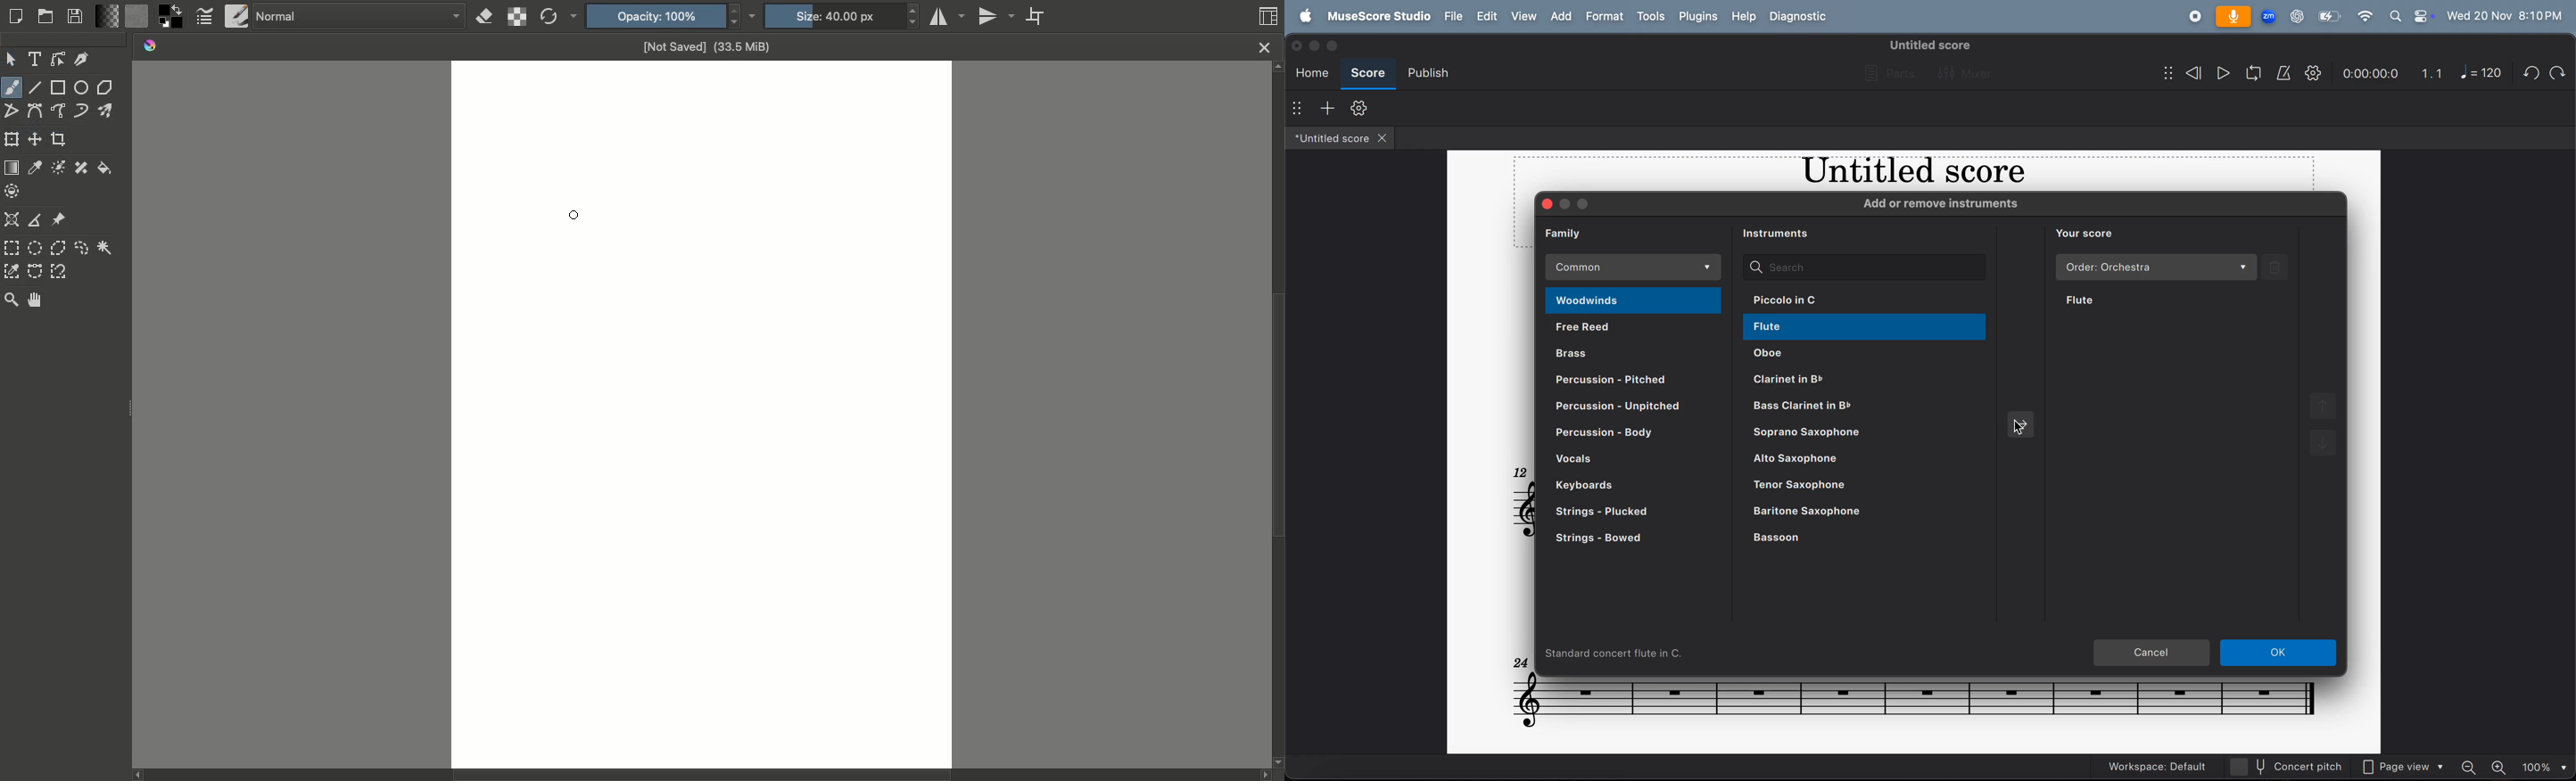 The height and width of the screenshot is (784, 2576). I want to click on flute, so click(2109, 298).